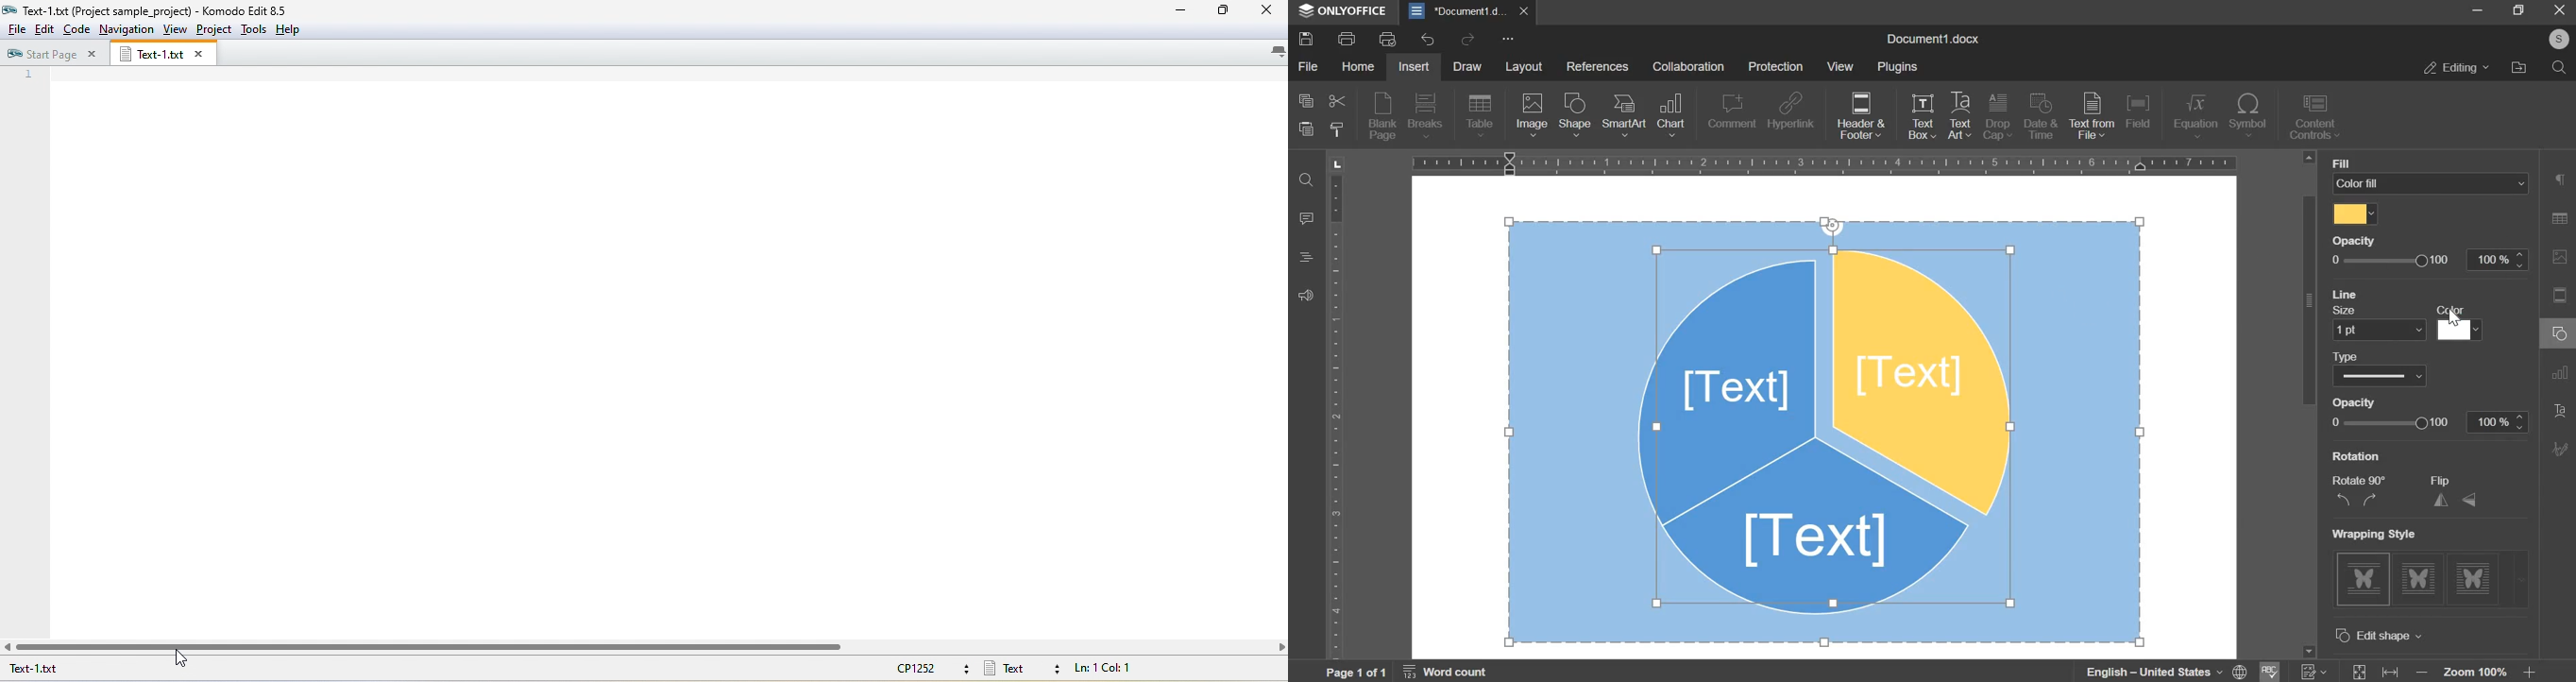 The width and height of the screenshot is (2576, 700). What do you see at coordinates (1998, 119) in the screenshot?
I see `drop cap` at bounding box center [1998, 119].